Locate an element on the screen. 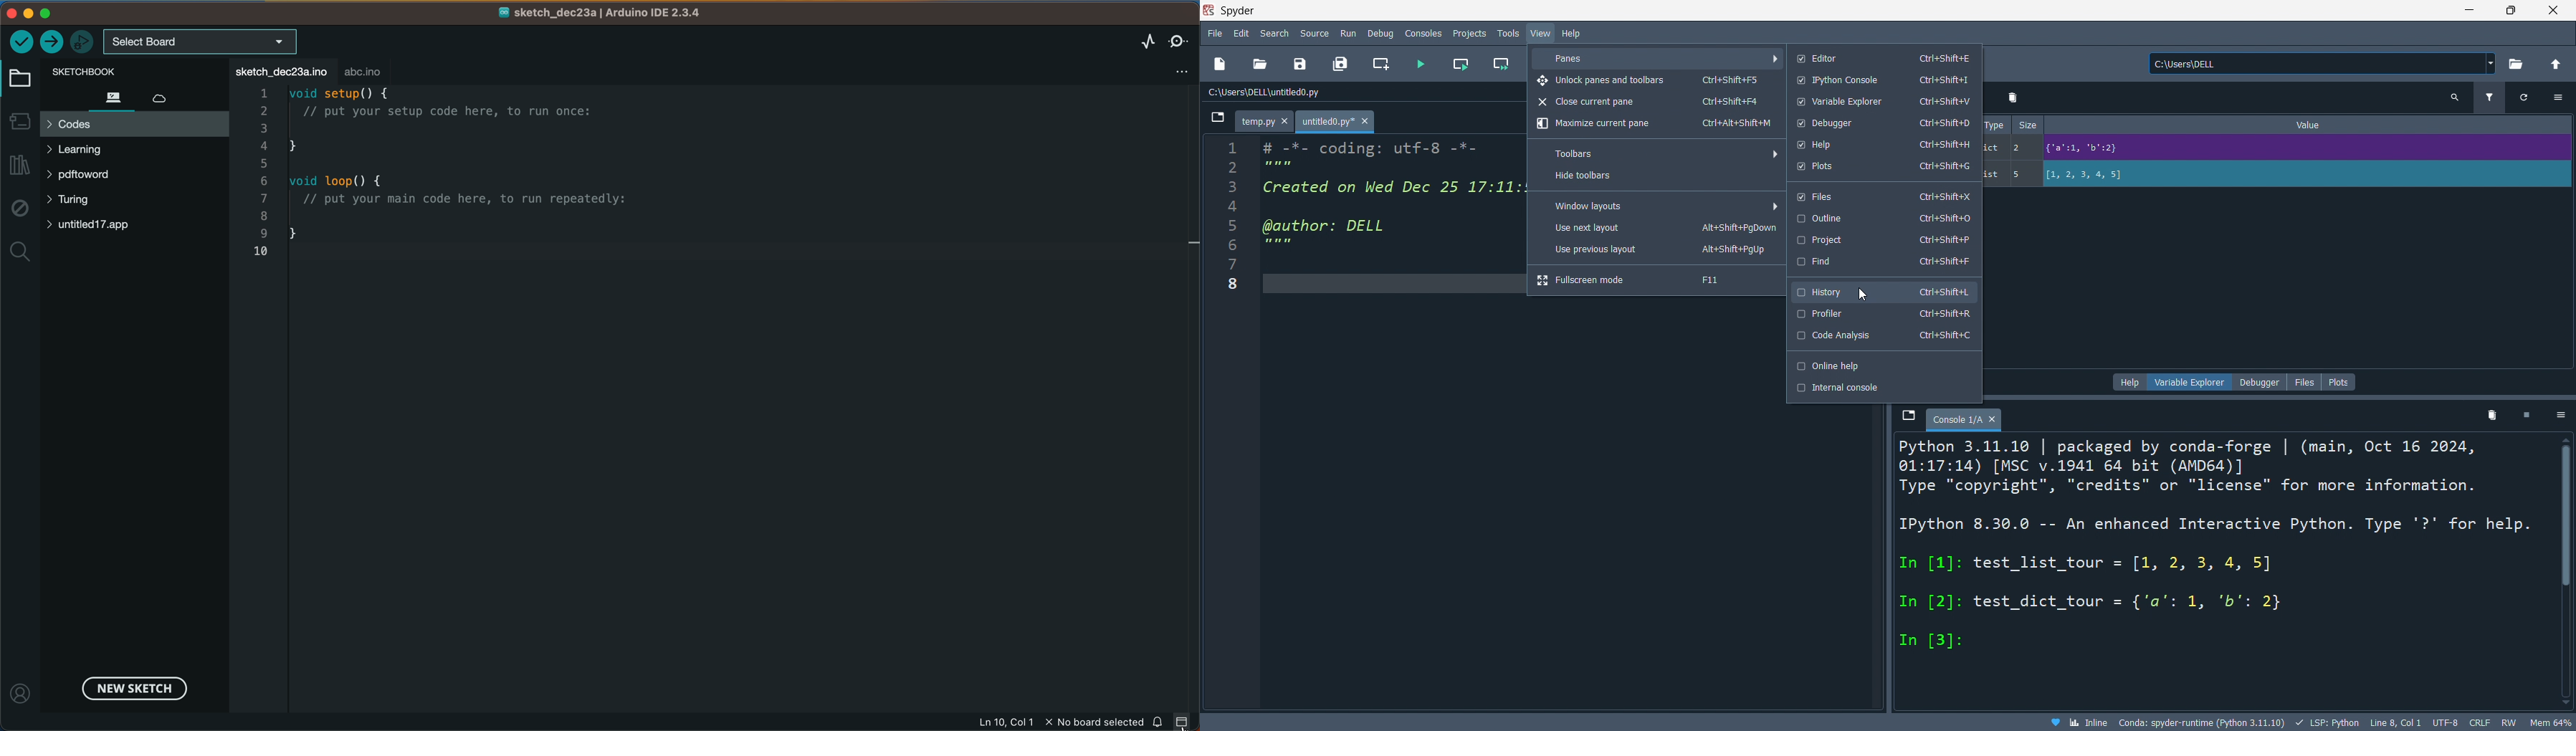  history is located at coordinates (1881, 289).